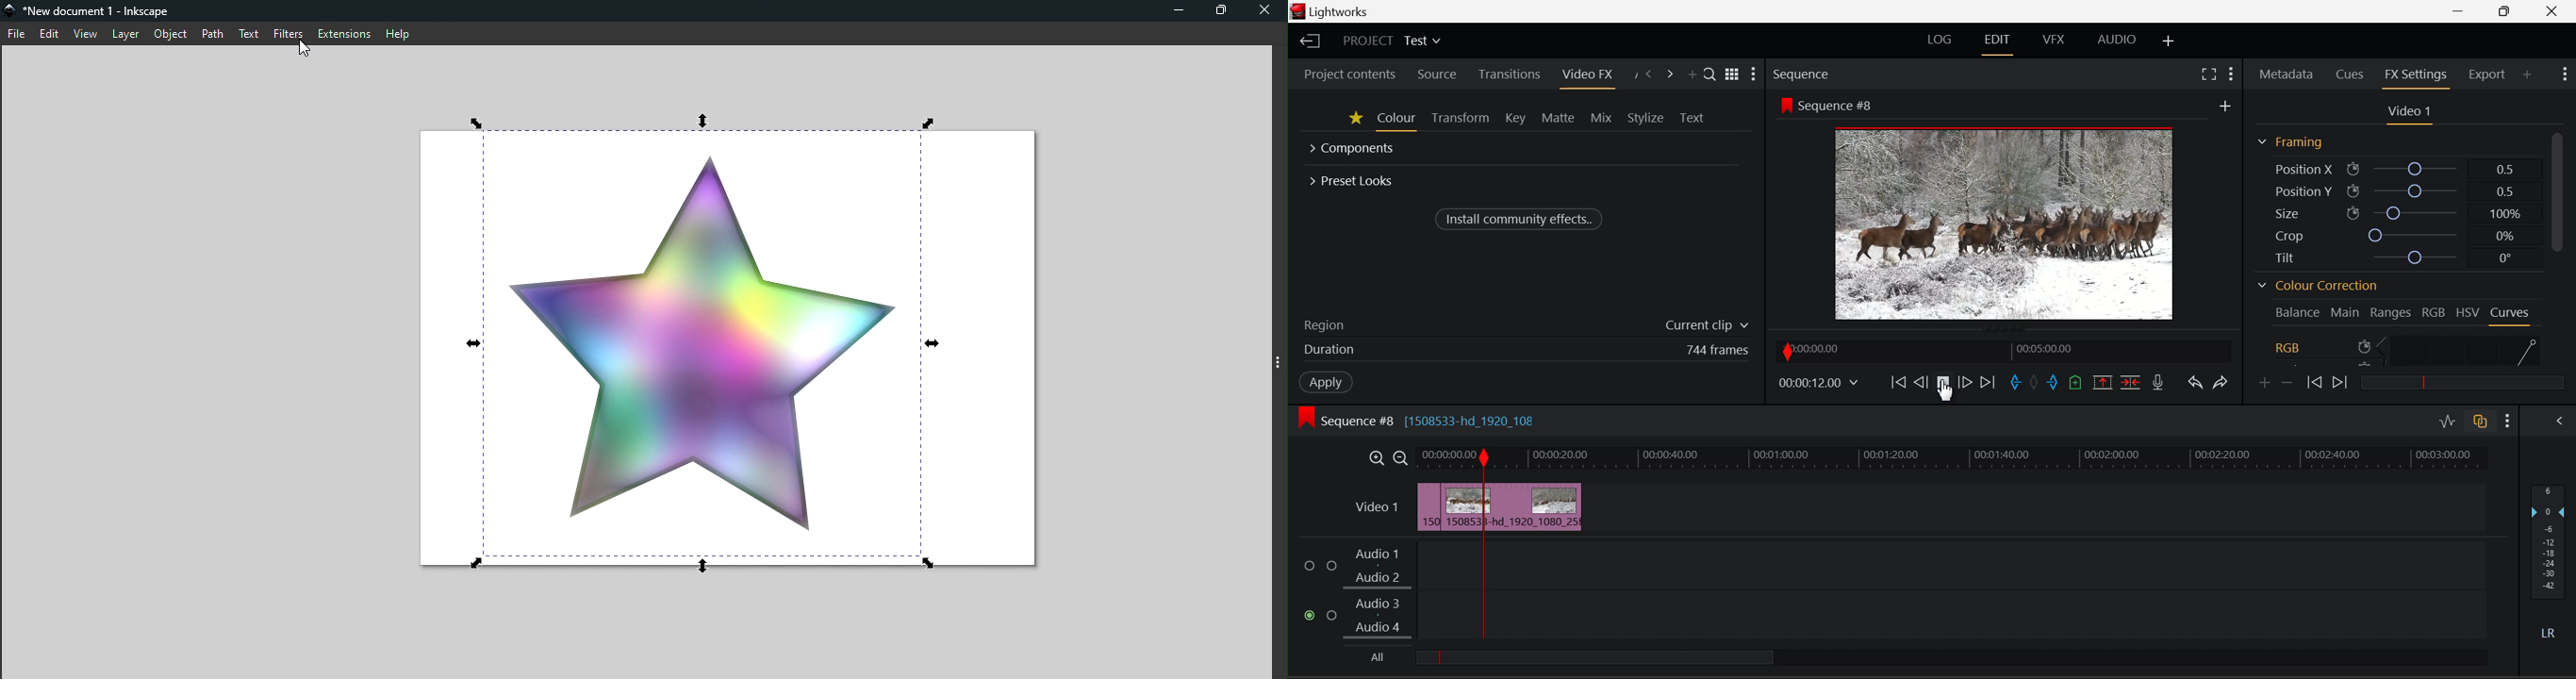 The height and width of the screenshot is (700, 2576). Describe the element at coordinates (1521, 218) in the screenshot. I see `Install community effects` at that location.